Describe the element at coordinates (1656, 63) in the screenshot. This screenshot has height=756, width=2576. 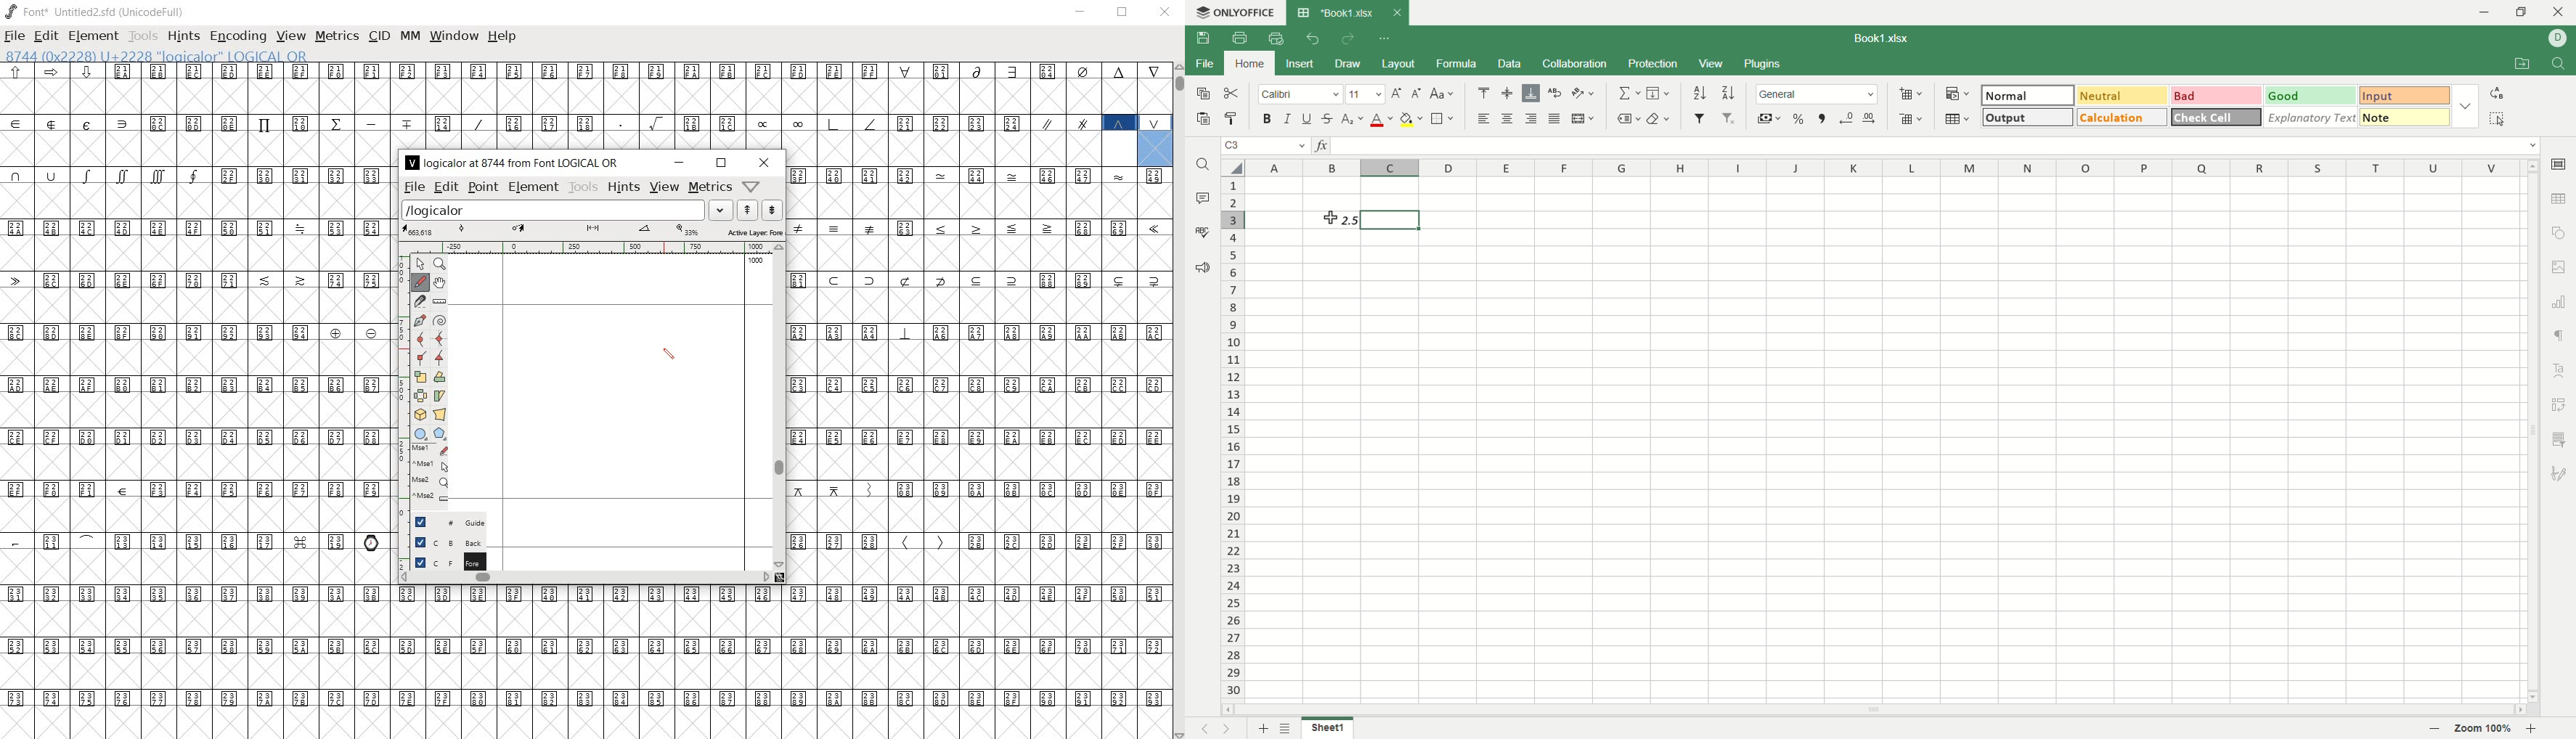
I see `protection` at that location.